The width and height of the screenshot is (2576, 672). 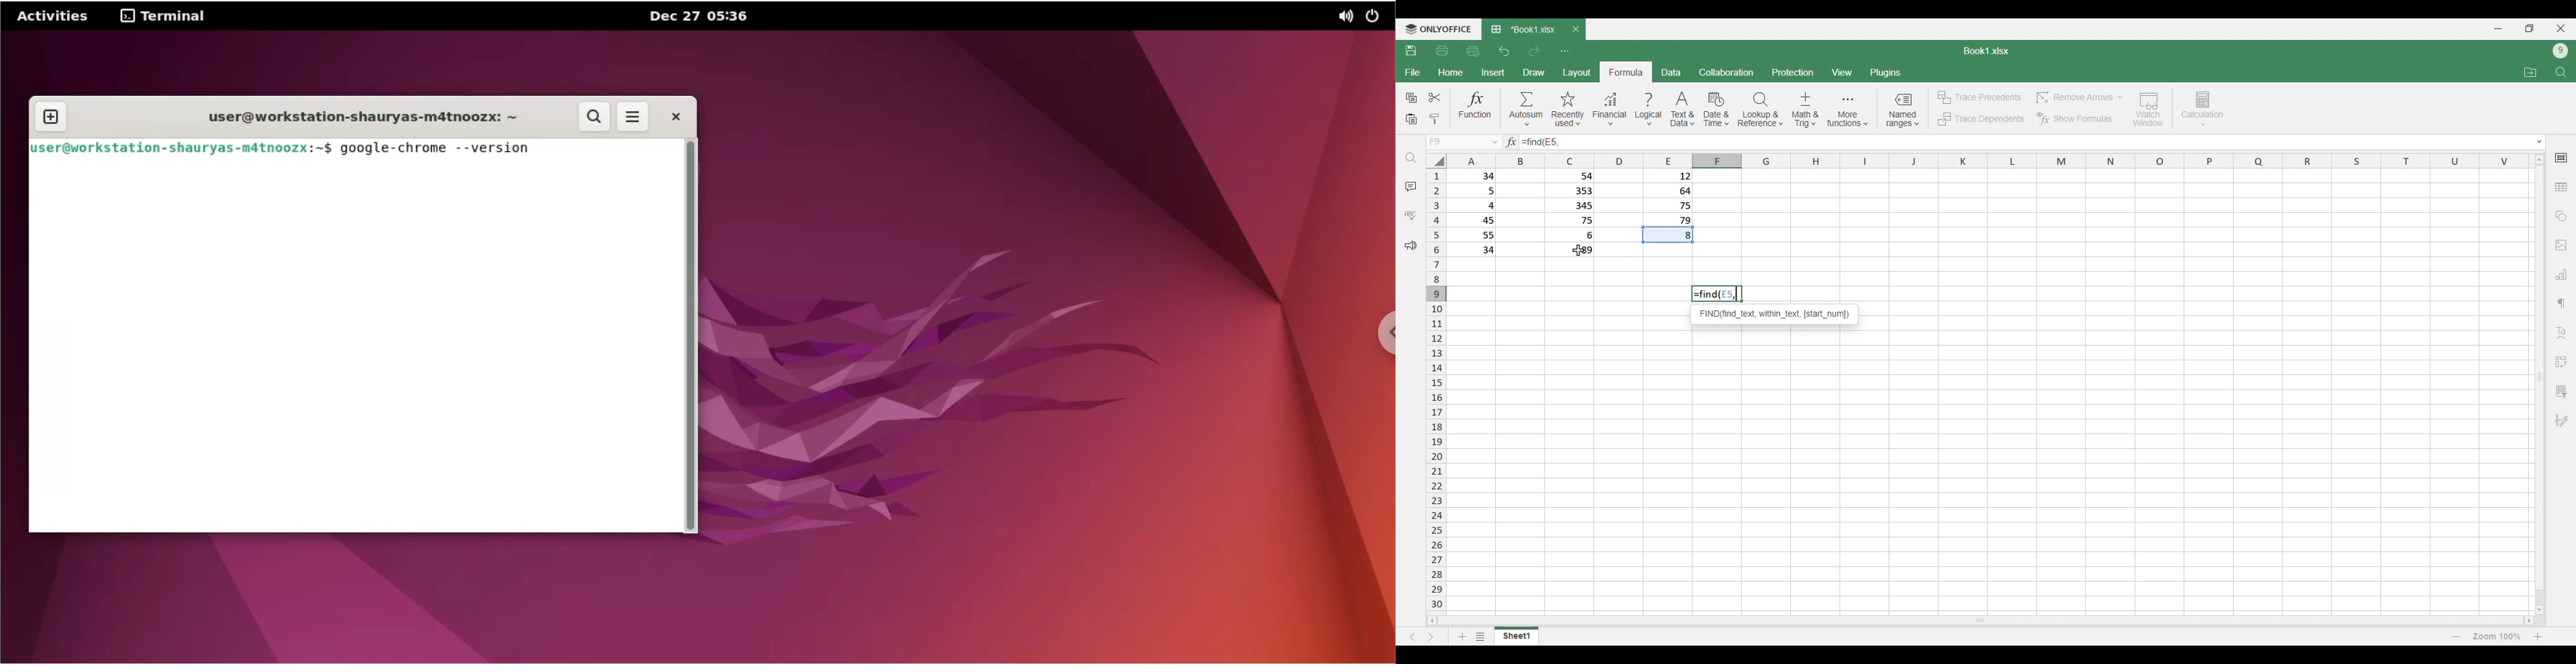 What do you see at coordinates (2561, 72) in the screenshot?
I see `Find` at bounding box center [2561, 72].